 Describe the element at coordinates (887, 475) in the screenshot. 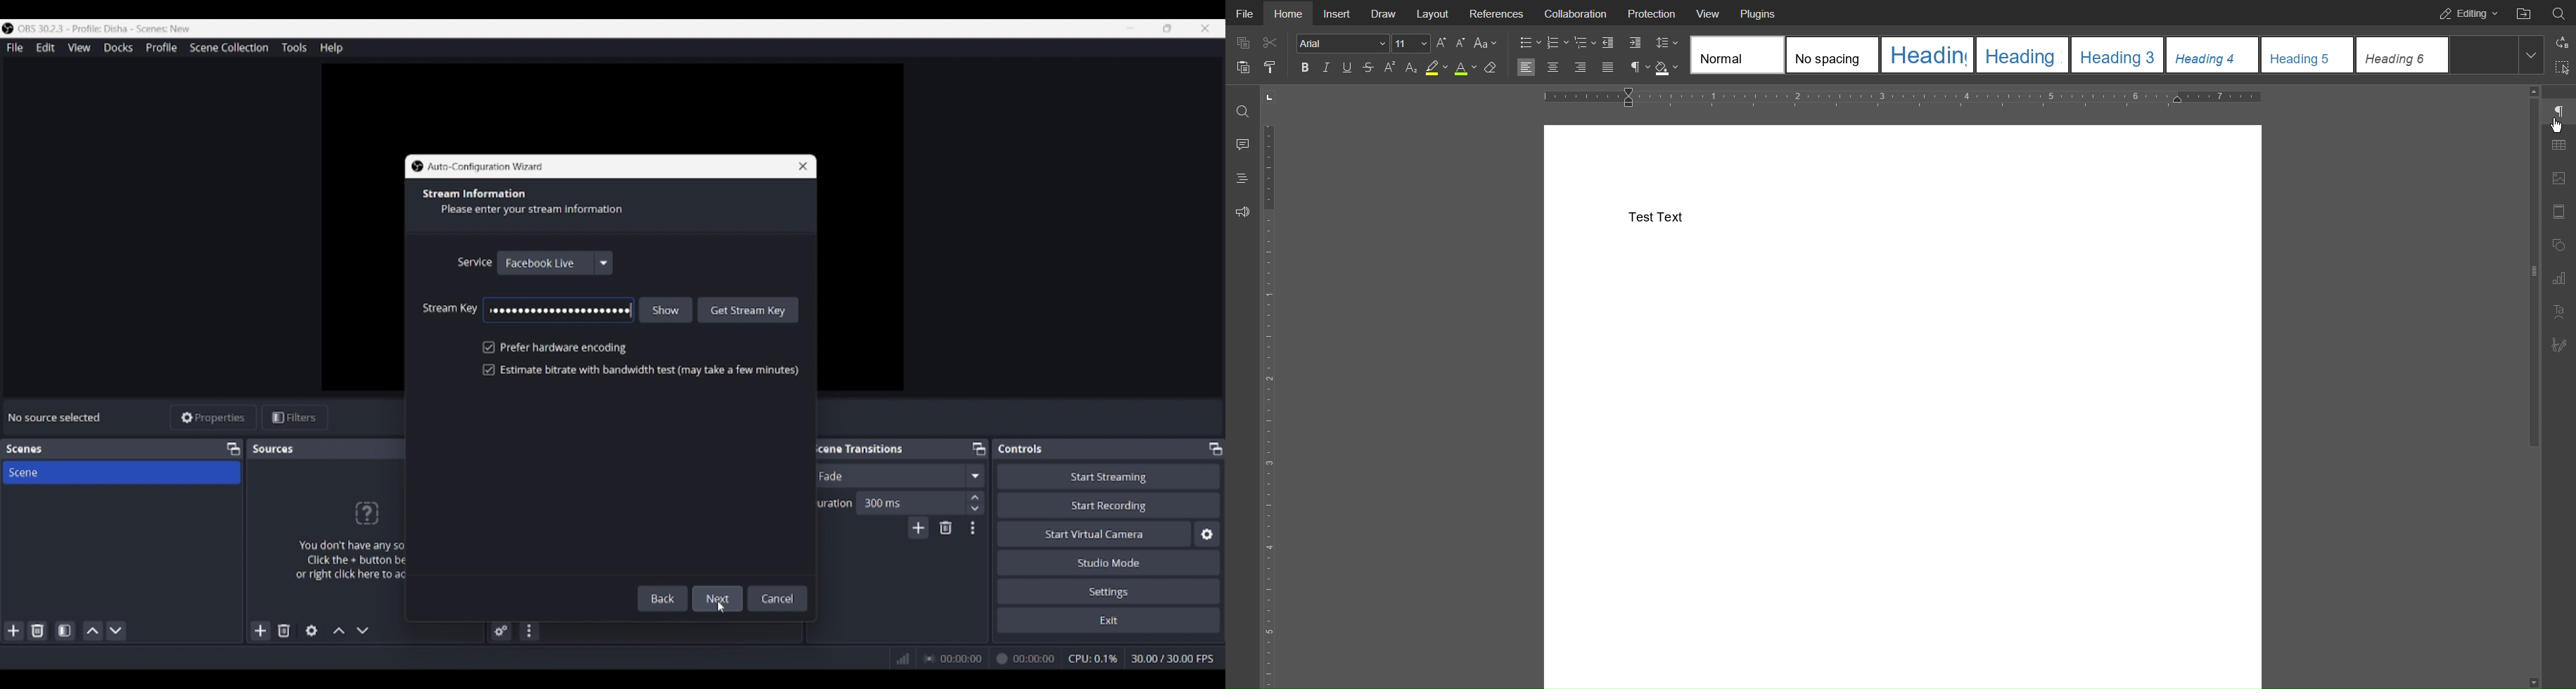

I see `Current fade` at that location.